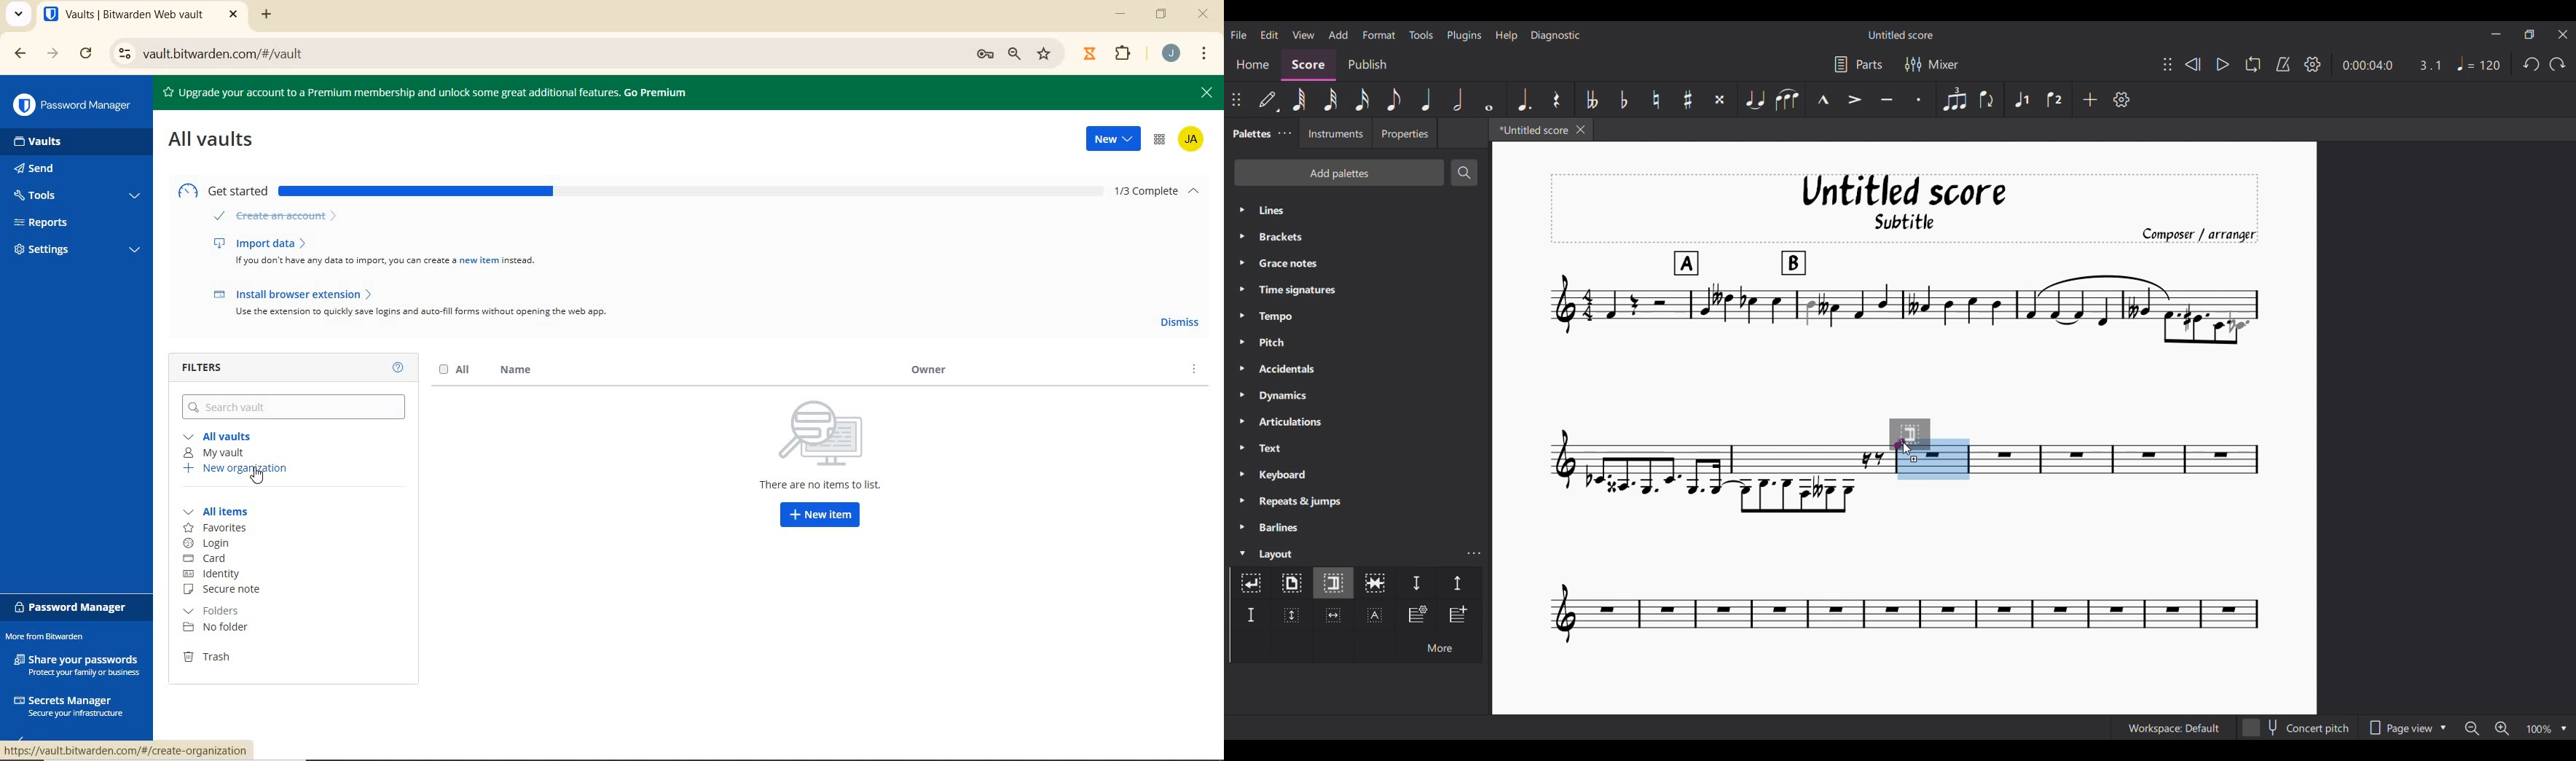 The width and height of the screenshot is (2576, 784). I want to click on Accent, so click(1855, 99).